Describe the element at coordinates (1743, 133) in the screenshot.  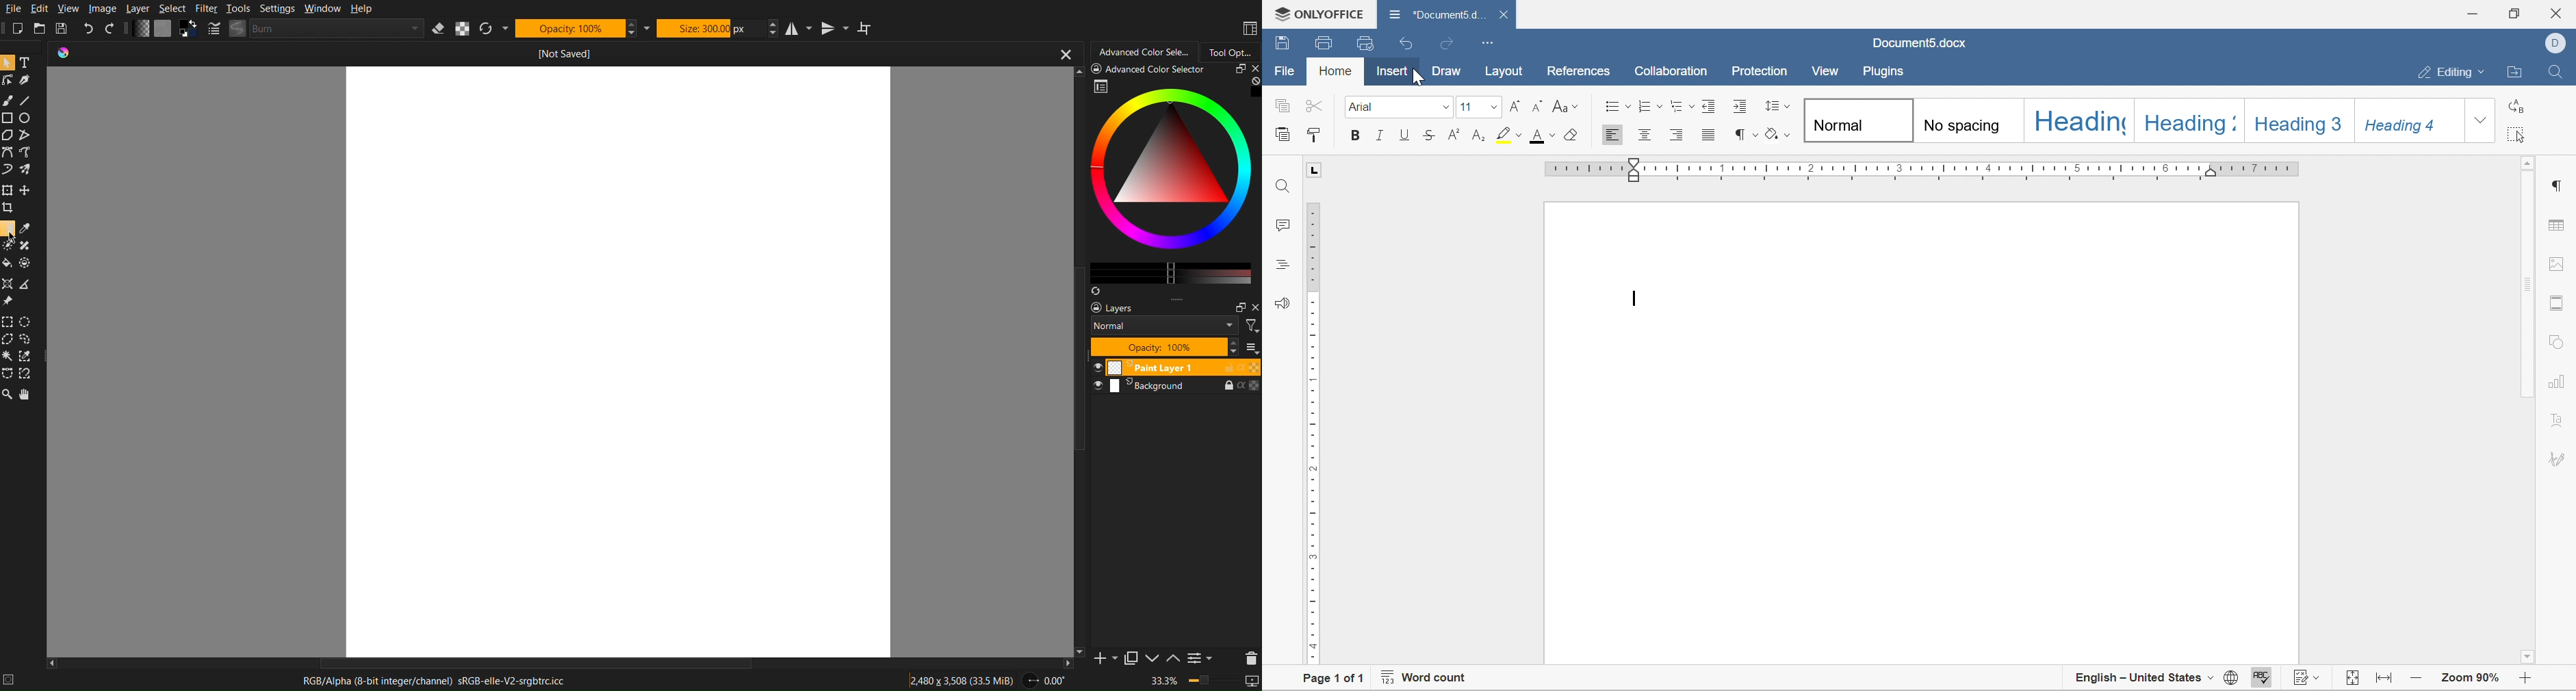
I see `nonprinting characters` at that location.